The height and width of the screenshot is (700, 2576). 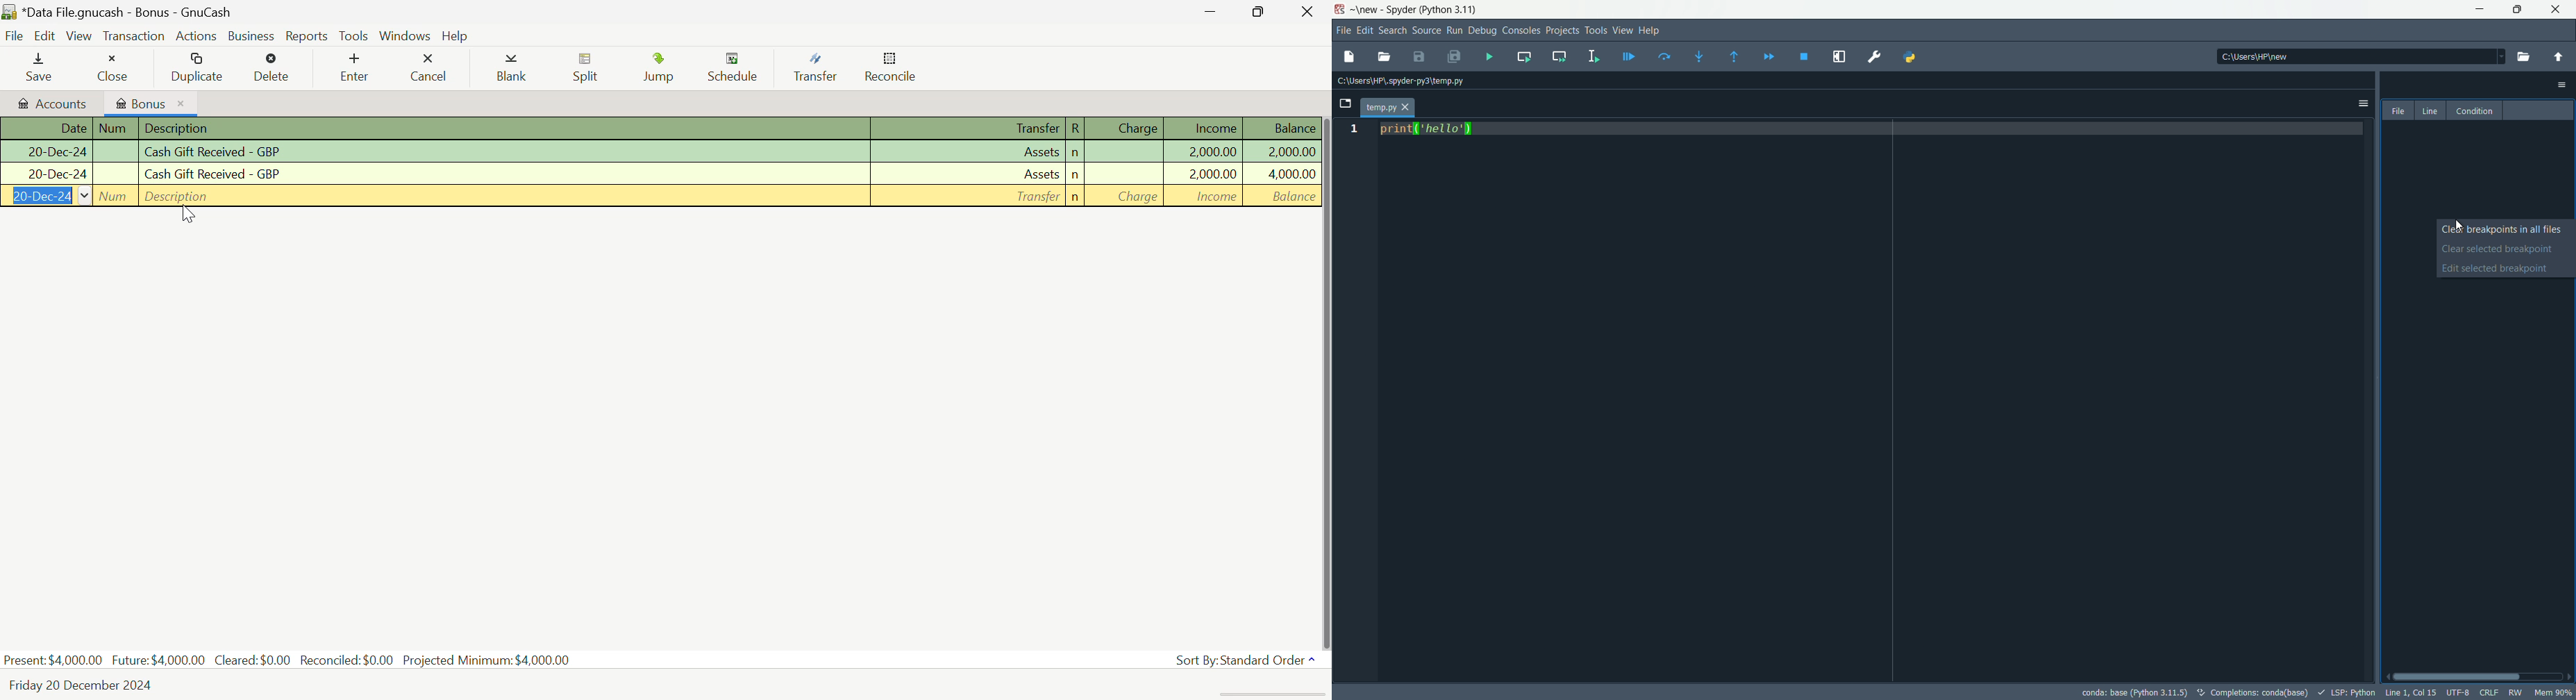 I want to click on help menu, so click(x=1651, y=31).